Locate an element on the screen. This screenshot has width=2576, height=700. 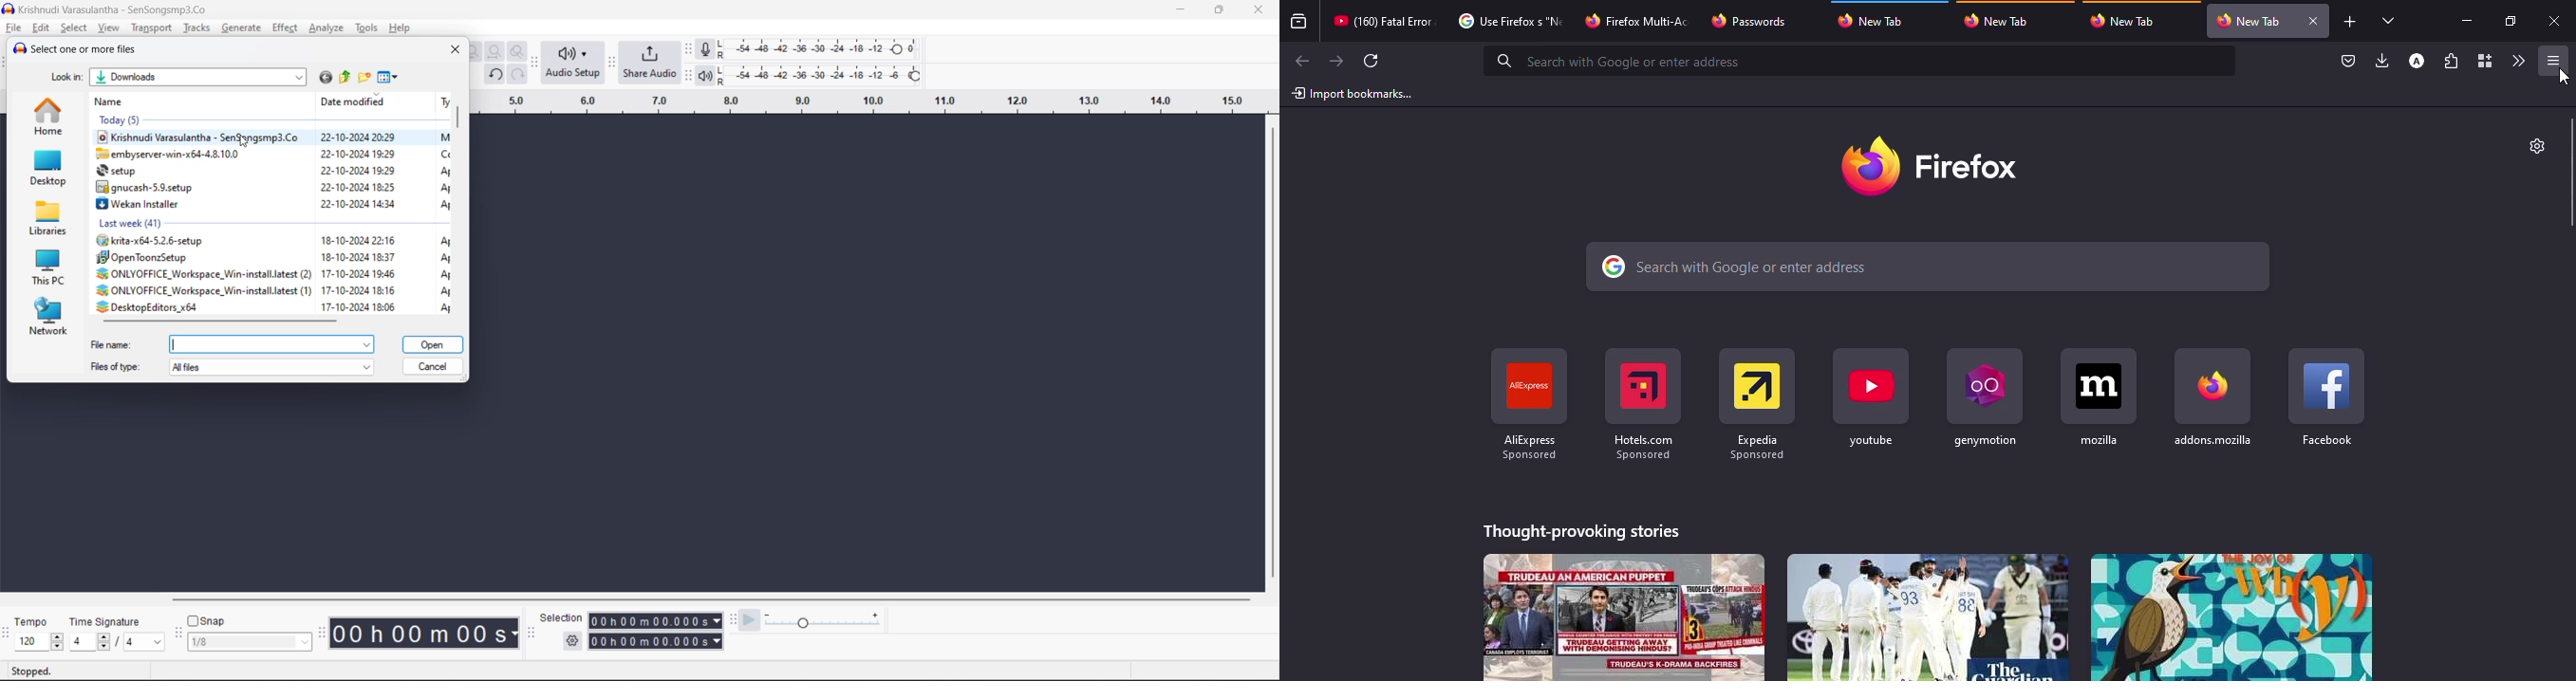
tab is located at coordinates (2249, 21).